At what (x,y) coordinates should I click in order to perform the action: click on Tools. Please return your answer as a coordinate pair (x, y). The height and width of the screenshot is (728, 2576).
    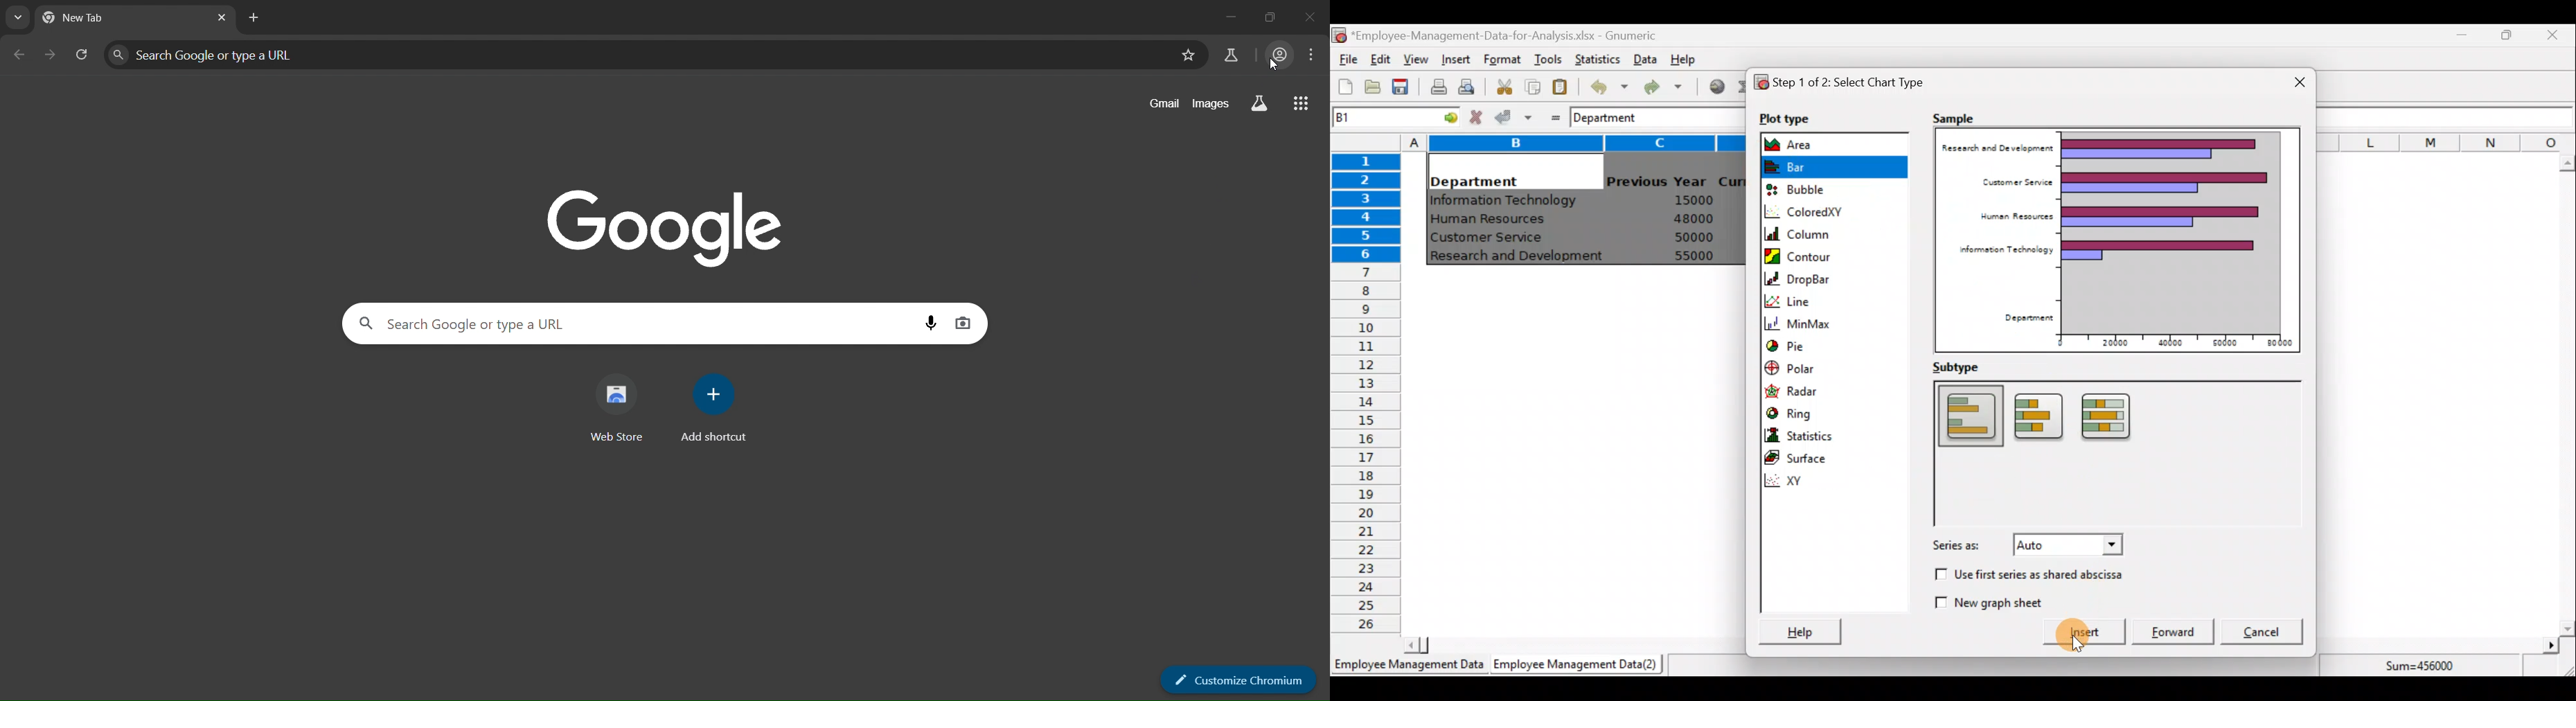
    Looking at the image, I should click on (1547, 60).